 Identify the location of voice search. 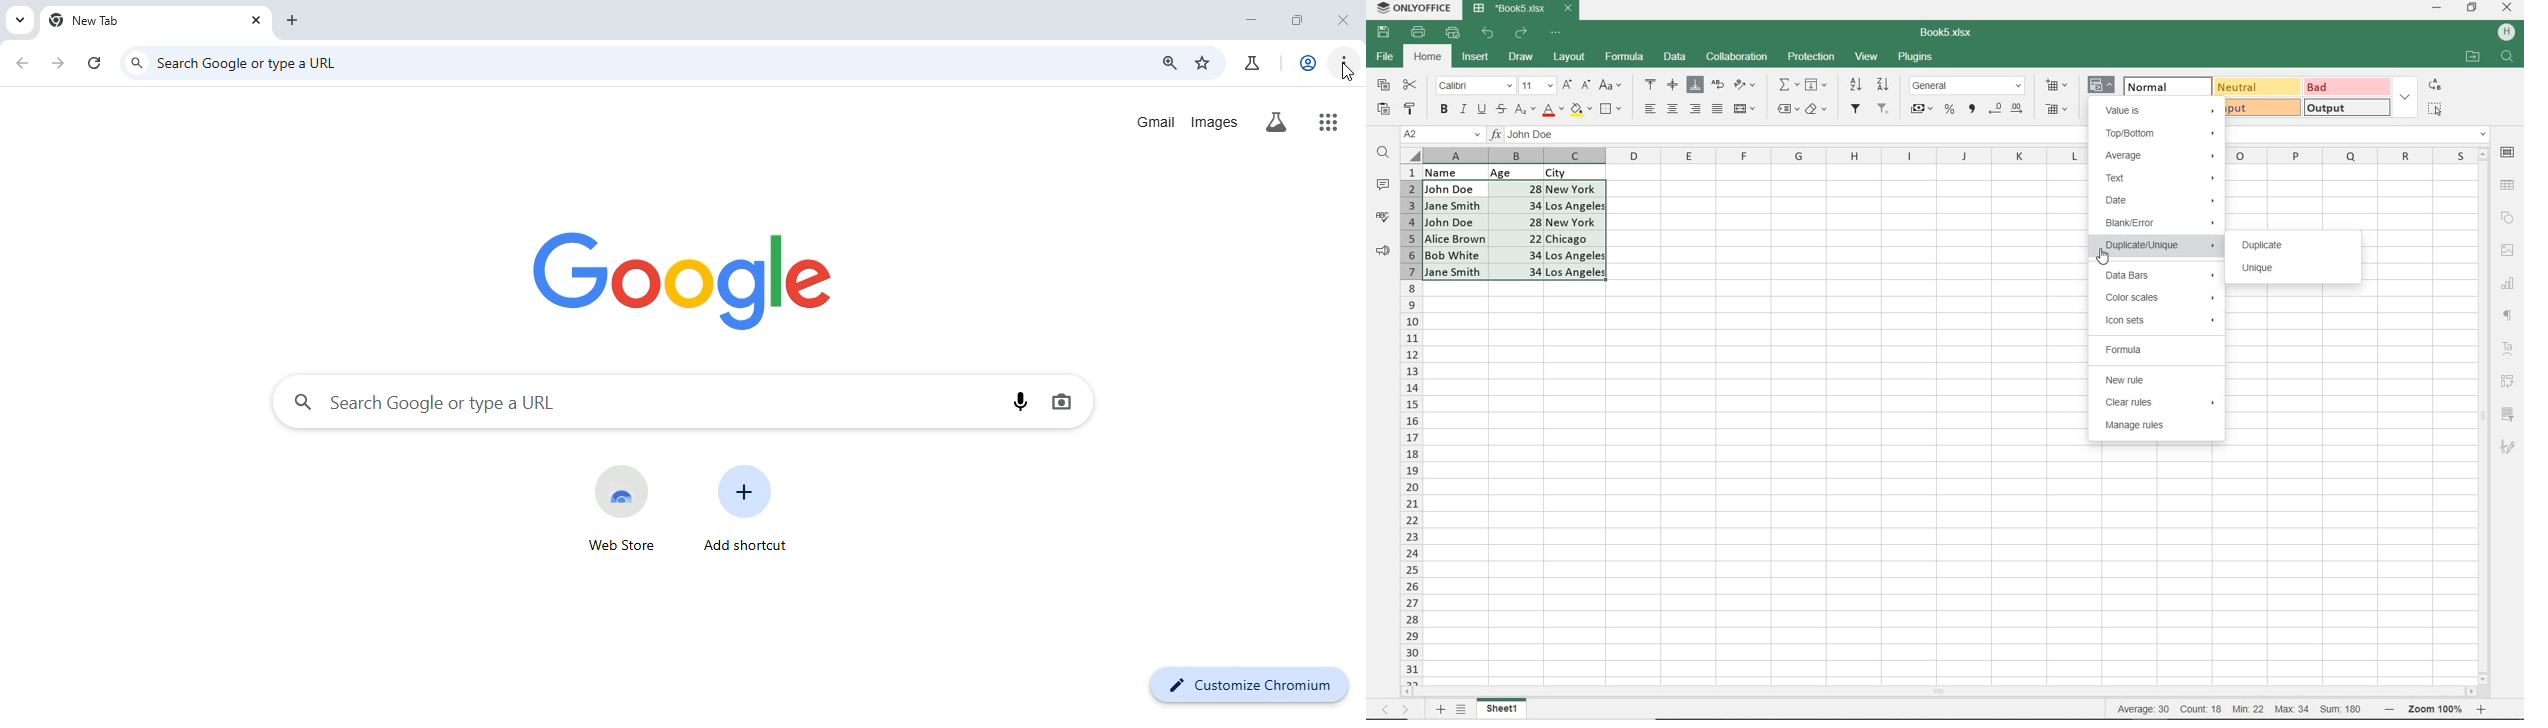
(1022, 399).